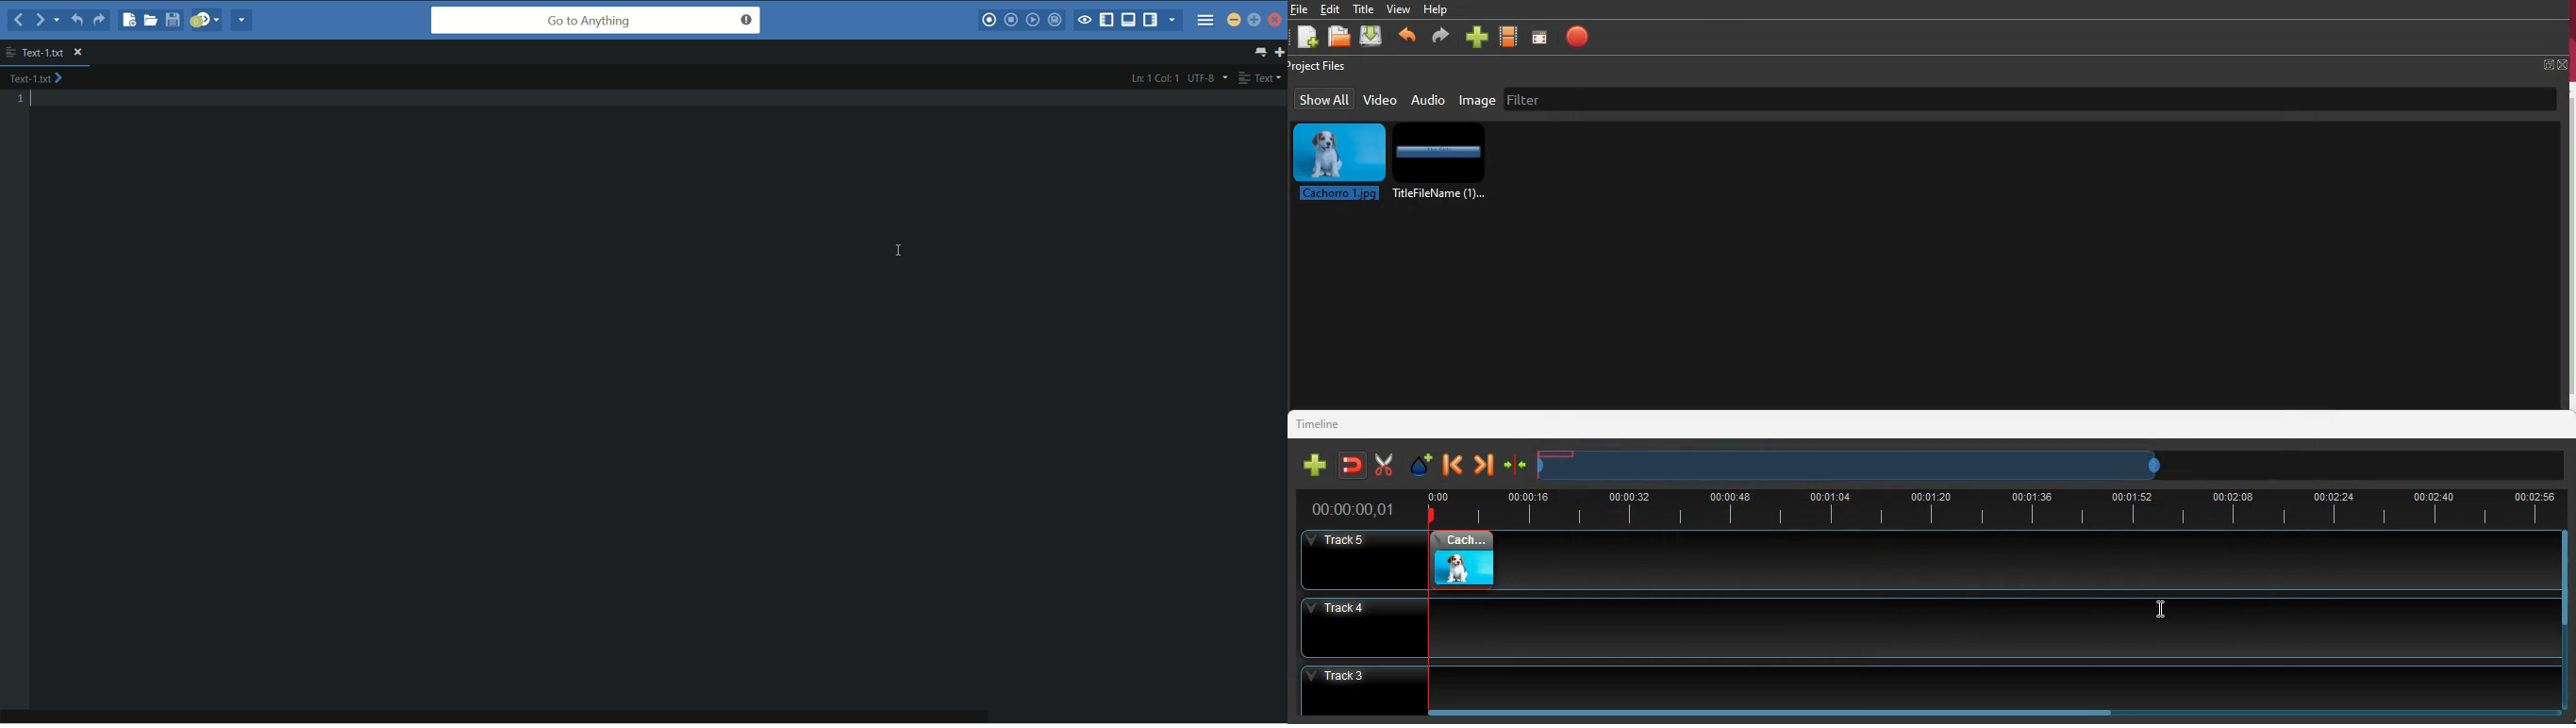  Describe the element at coordinates (1847, 470) in the screenshot. I see `timeline` at that location.